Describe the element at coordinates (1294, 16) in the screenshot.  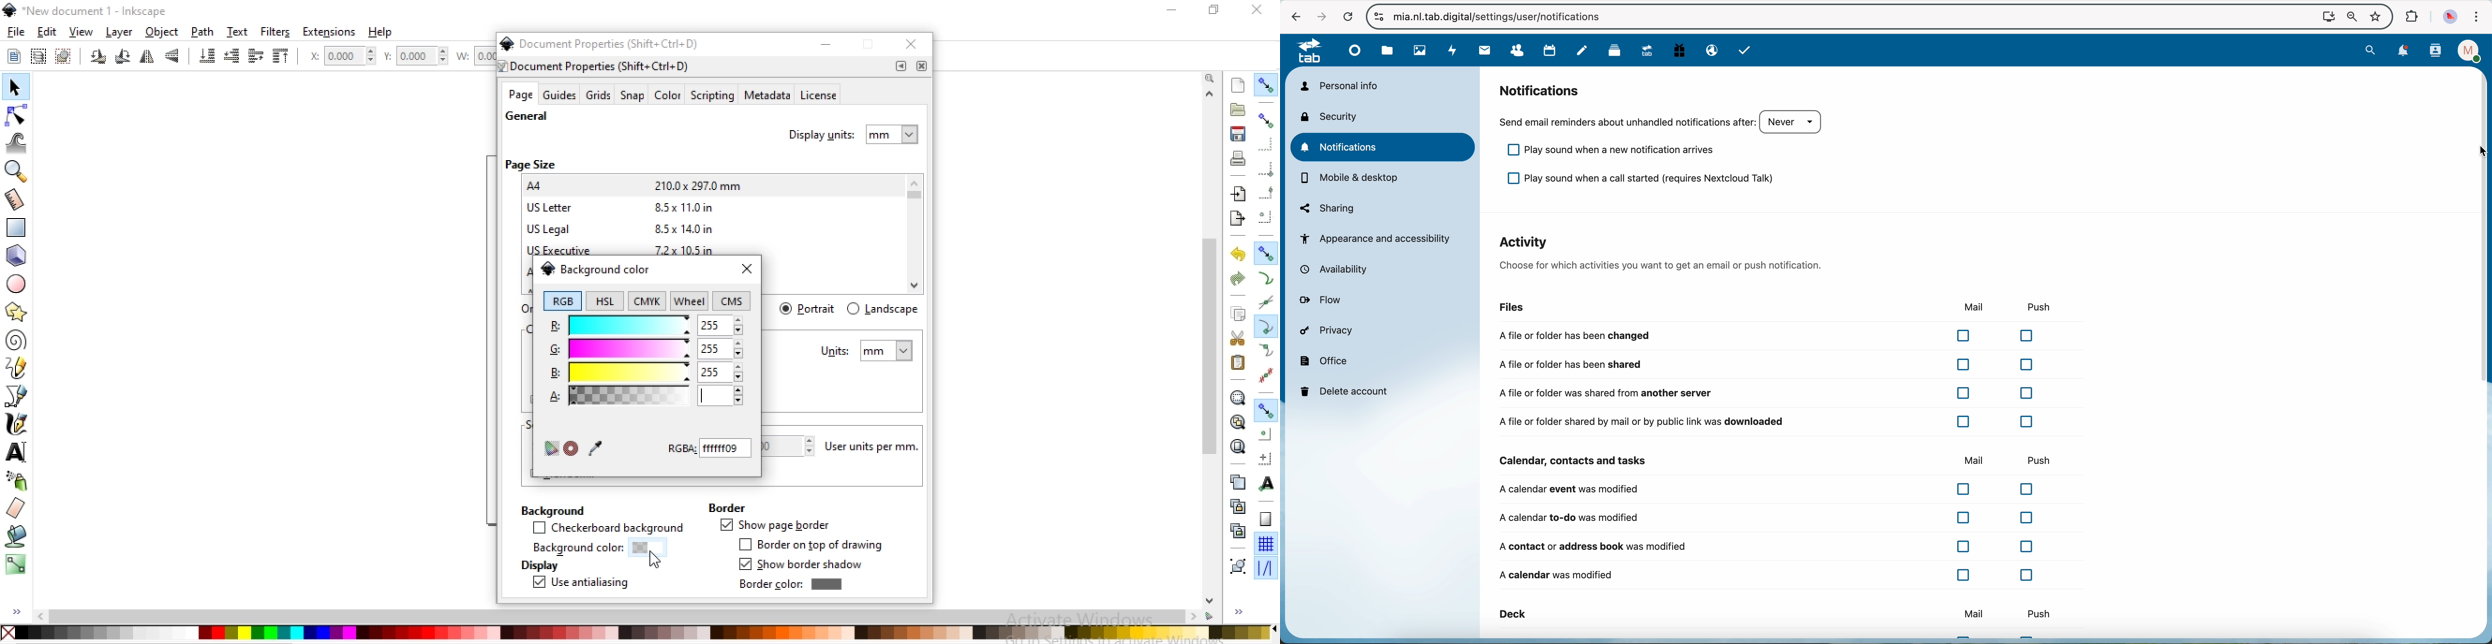
I see `navigate back` at that location.